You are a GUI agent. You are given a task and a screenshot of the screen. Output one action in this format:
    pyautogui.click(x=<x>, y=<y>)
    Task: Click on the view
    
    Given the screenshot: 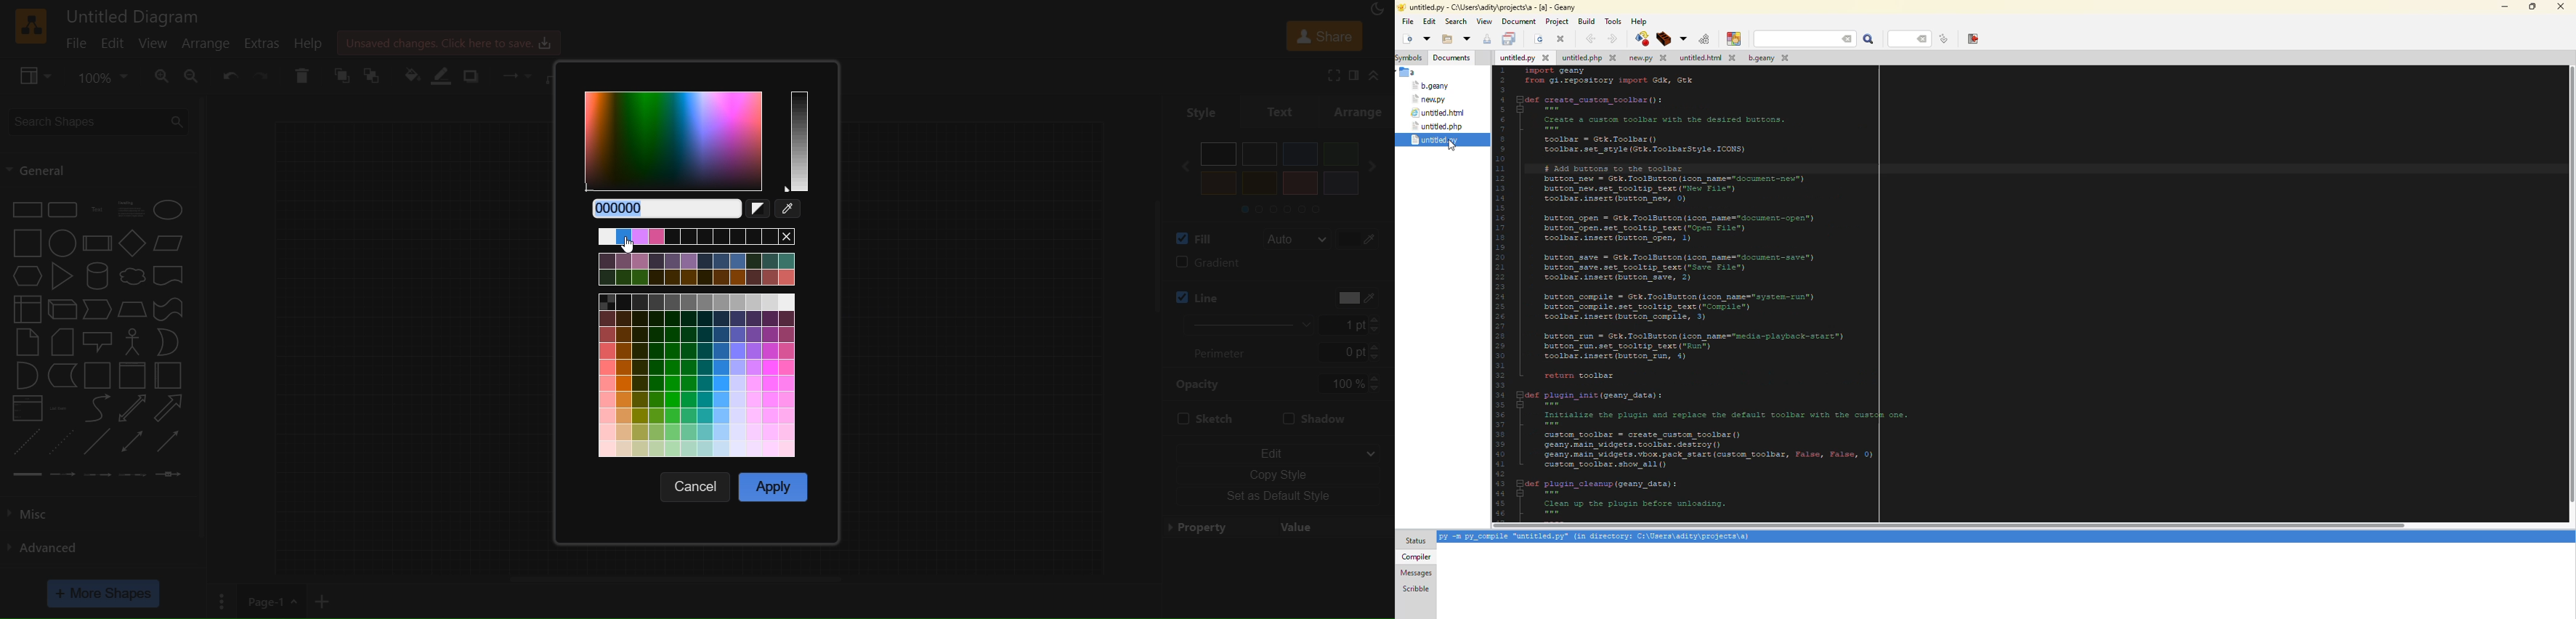 What is the action you would take?
    pyautogui.click(x=1485, y=22)
    